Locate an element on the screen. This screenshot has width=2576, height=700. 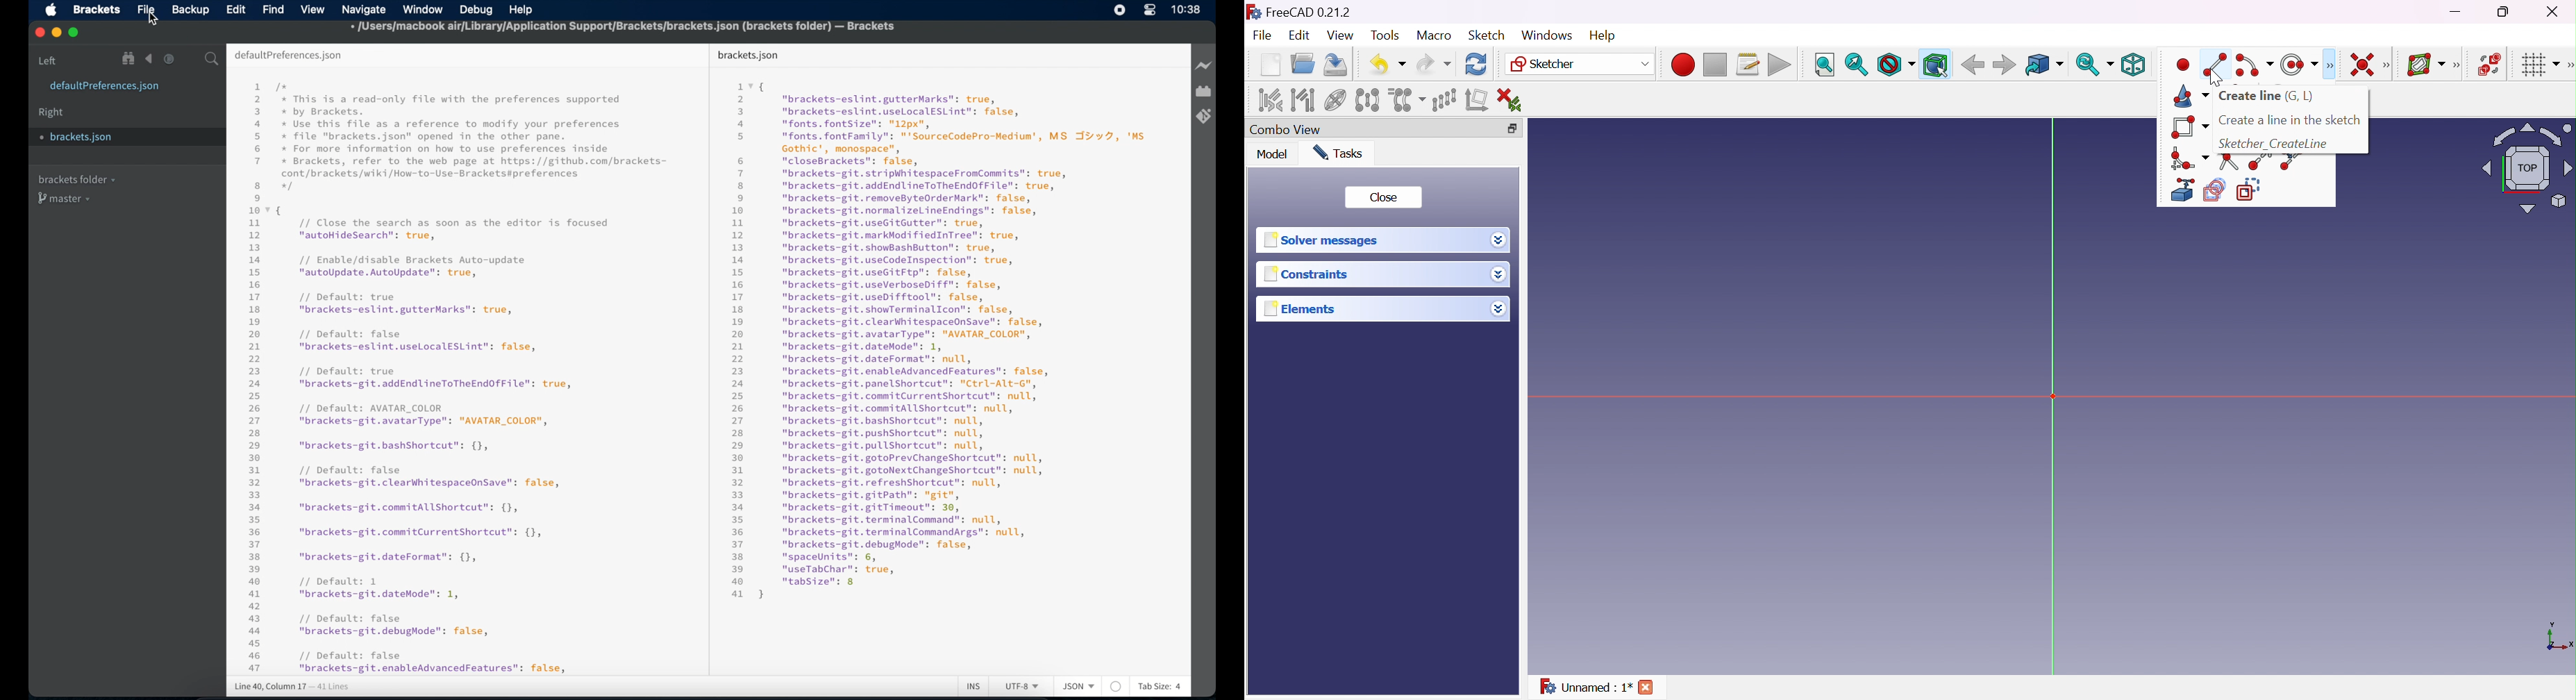
utf-8 is located at coordinates (1023, 686).